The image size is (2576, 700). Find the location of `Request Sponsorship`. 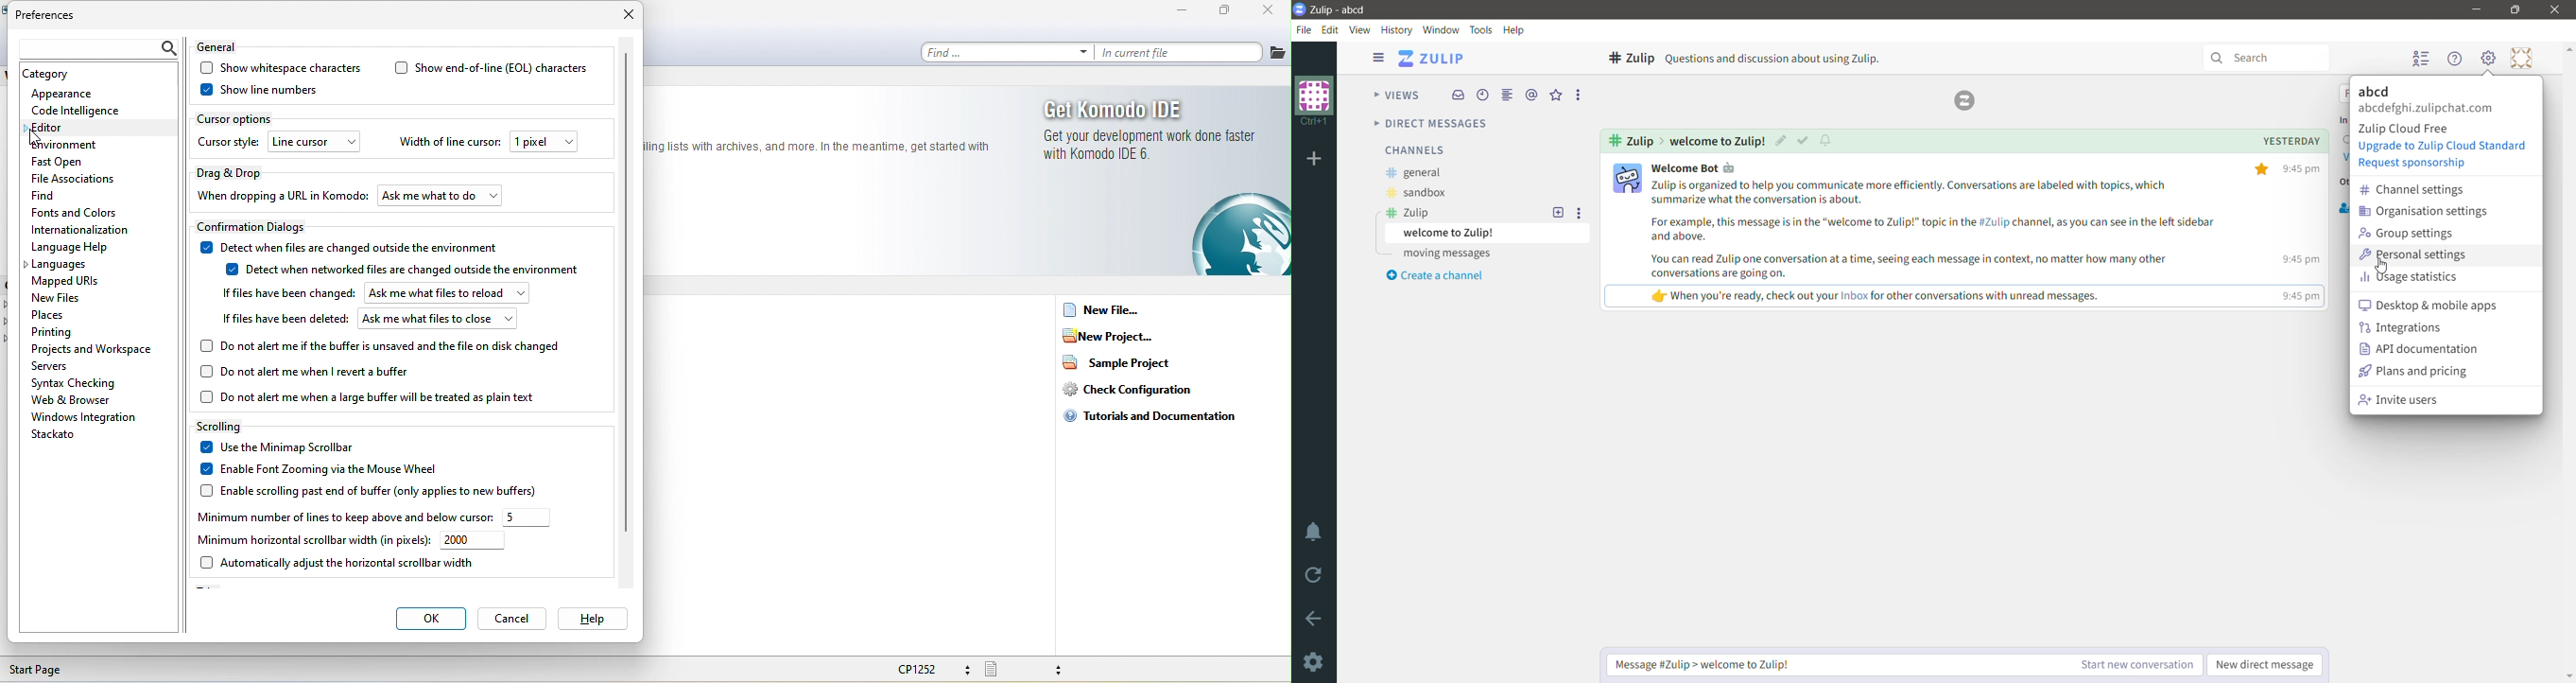

Request Sponsorship is located at coordinates (2418, 165).